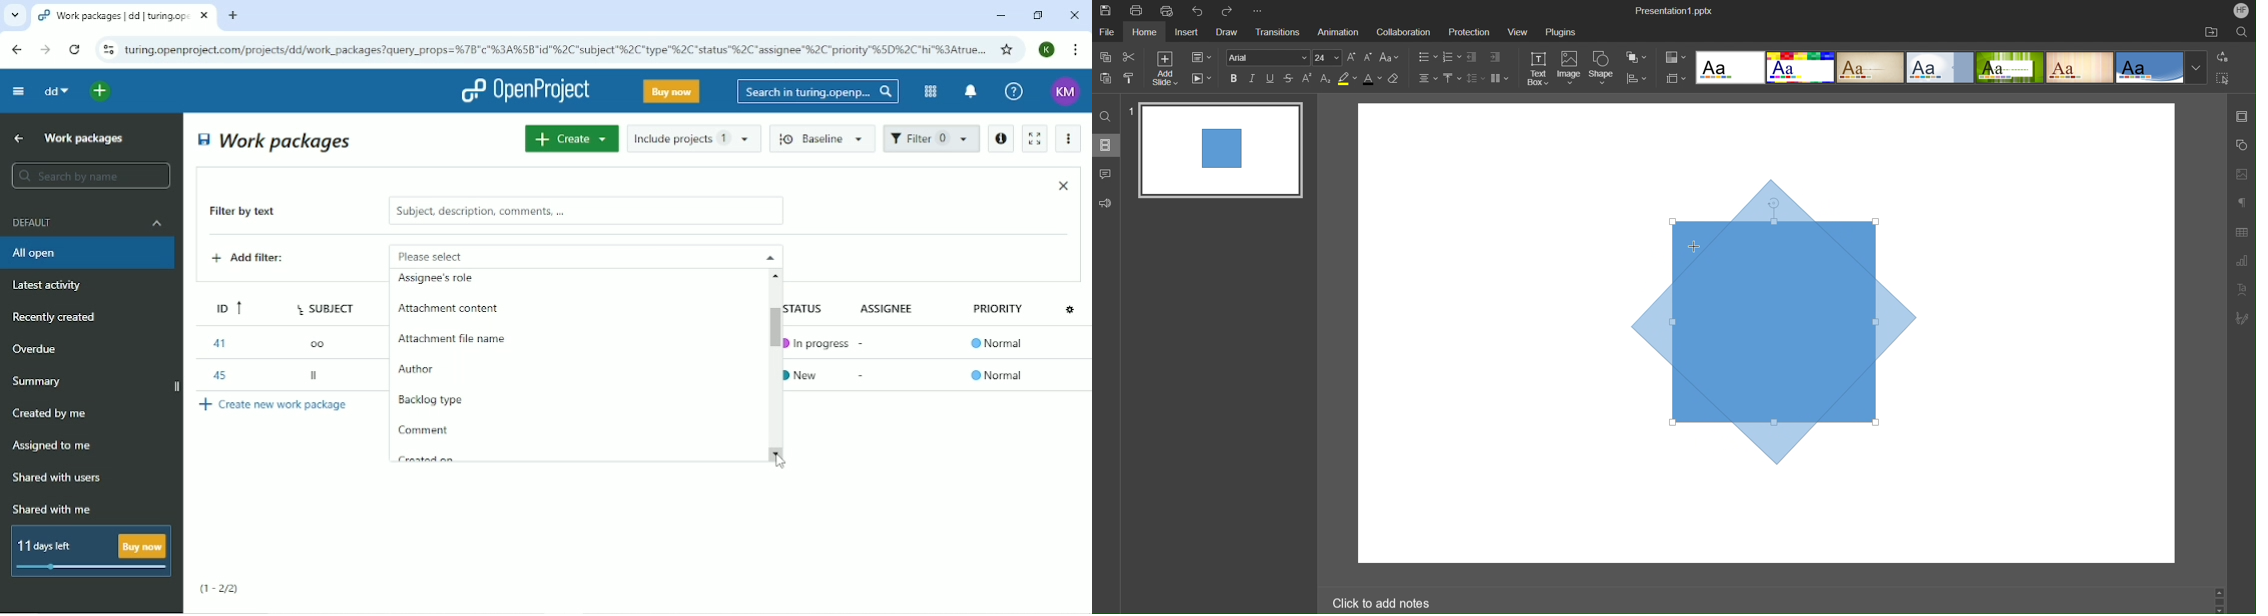 This screenshot has height=616, width=2268. Describe the element at coordinates (40, 381) in the screenshot. I see `Summary` at that location.